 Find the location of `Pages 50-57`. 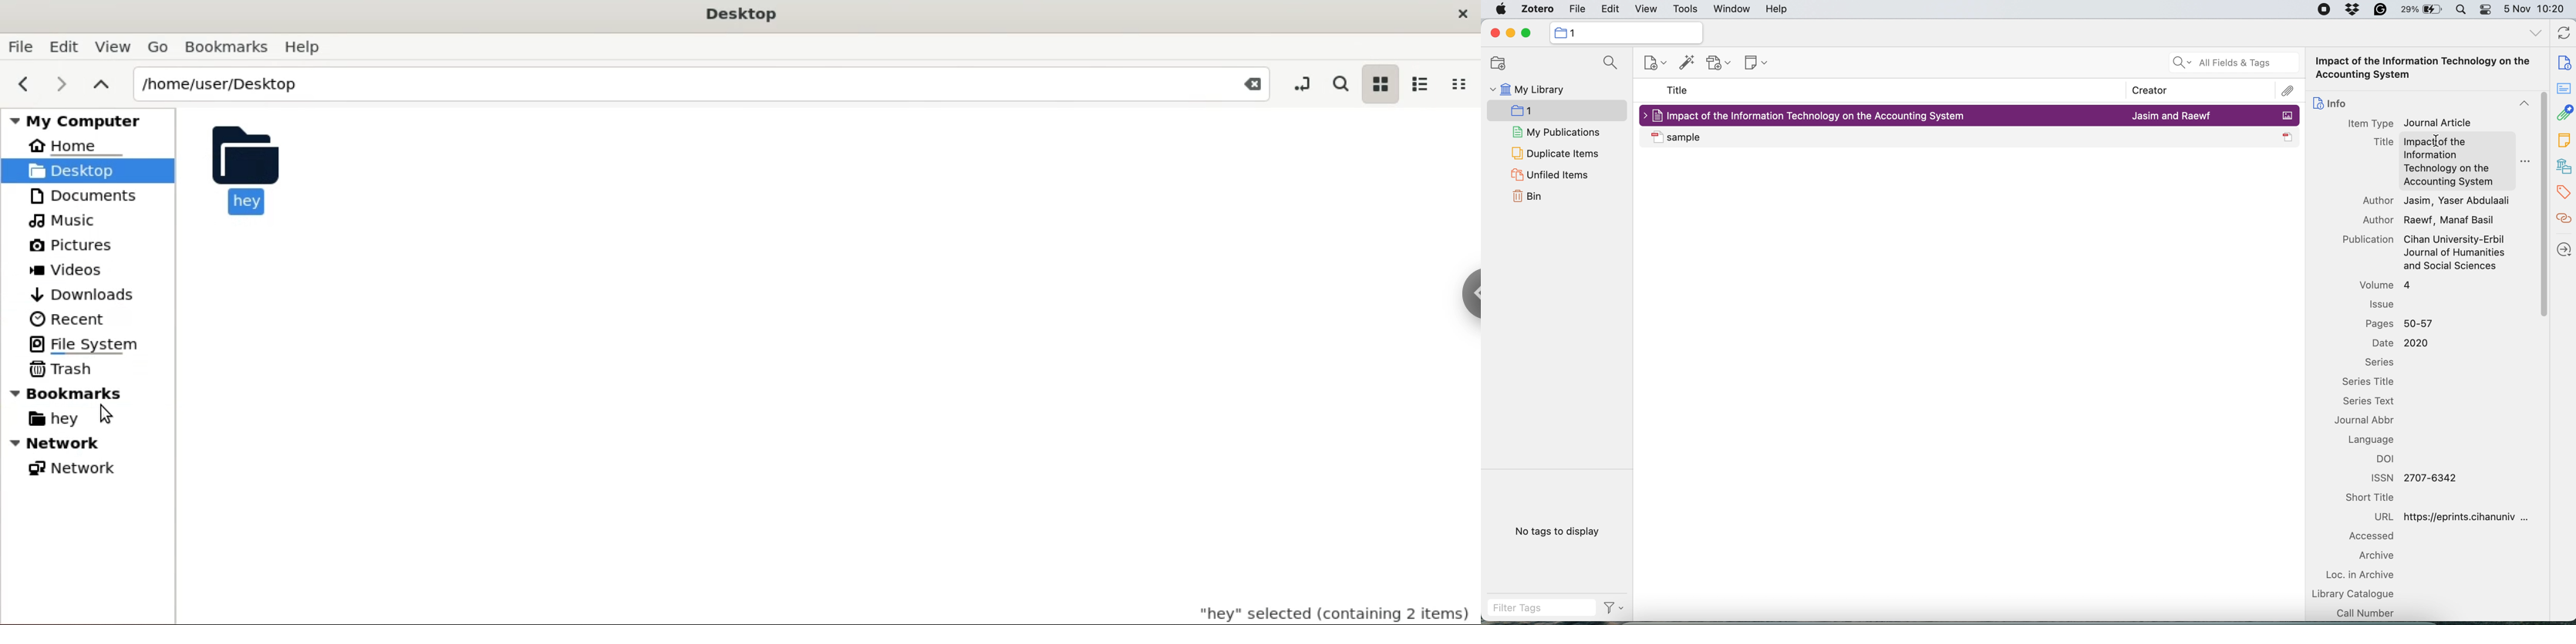

Pages 50-57 is located at coordinates (2398, 324).